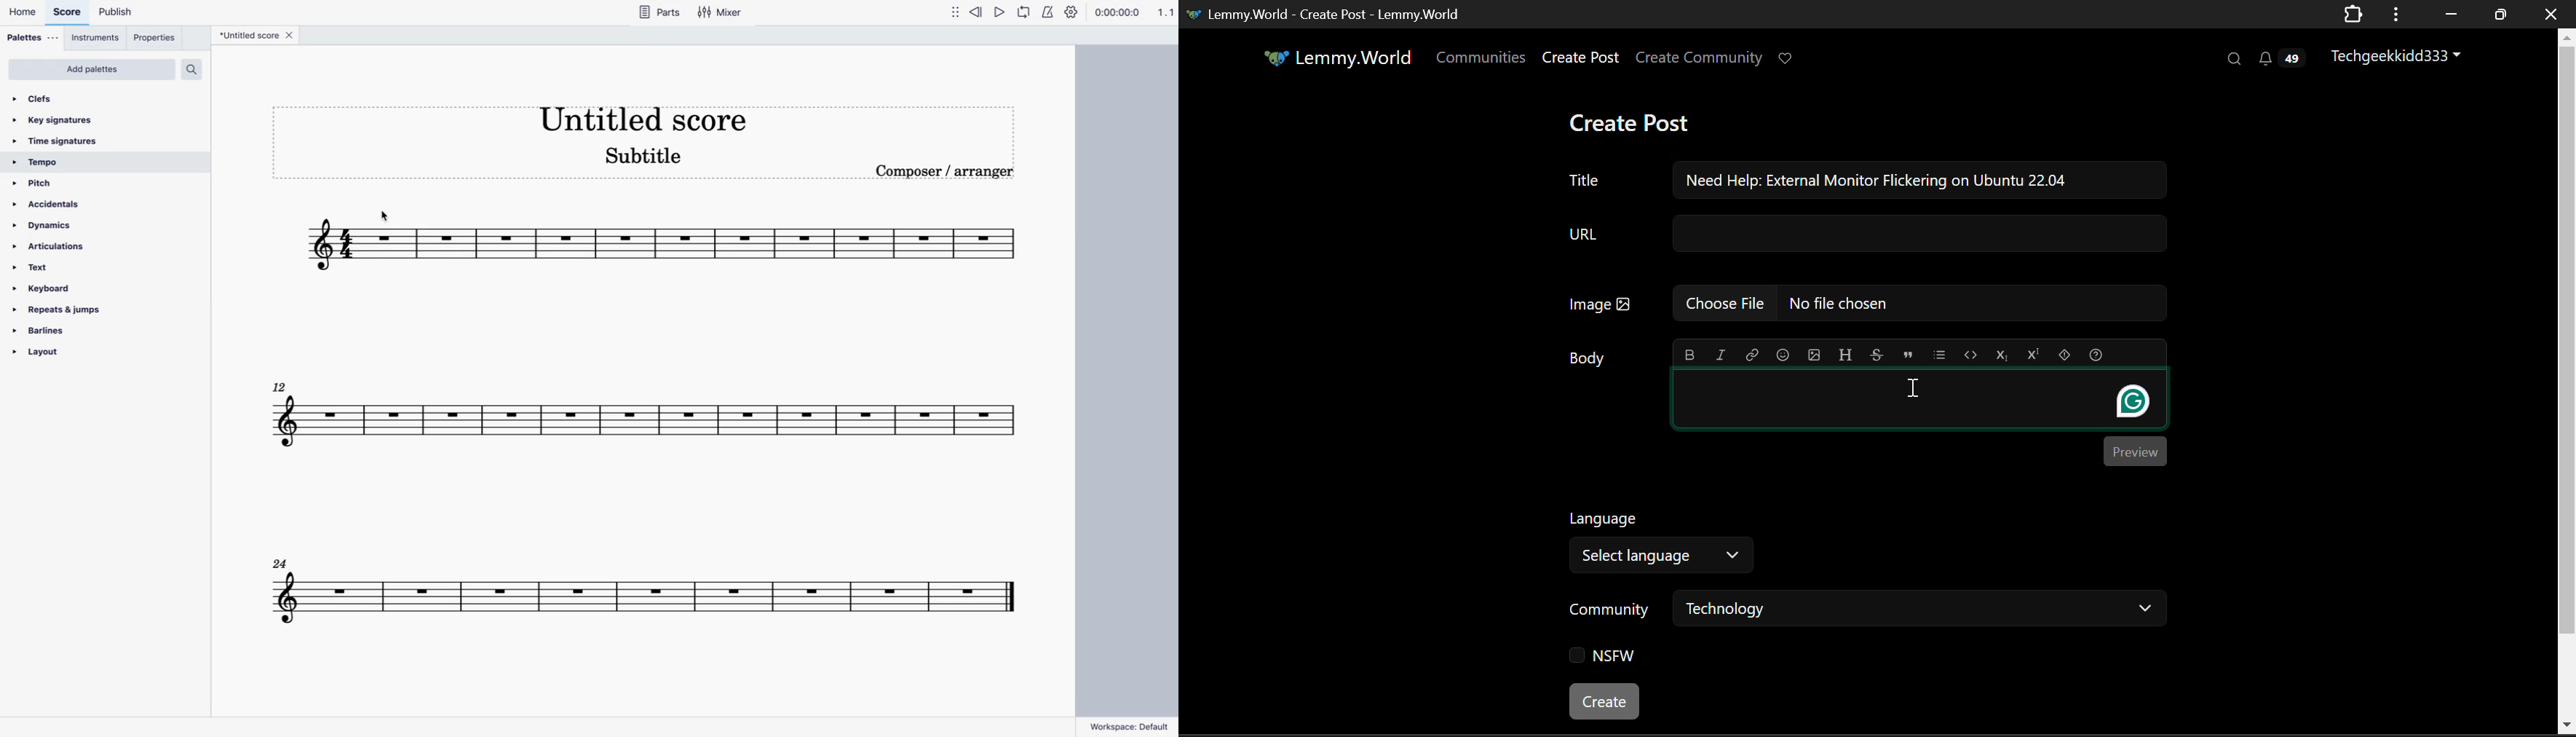 Image resolution: width=2576 pixels, height=756 pixels. What do you see at coordinates (379, 212) in the screenshot?
I see `cursor` at bounding box center [379, 212].